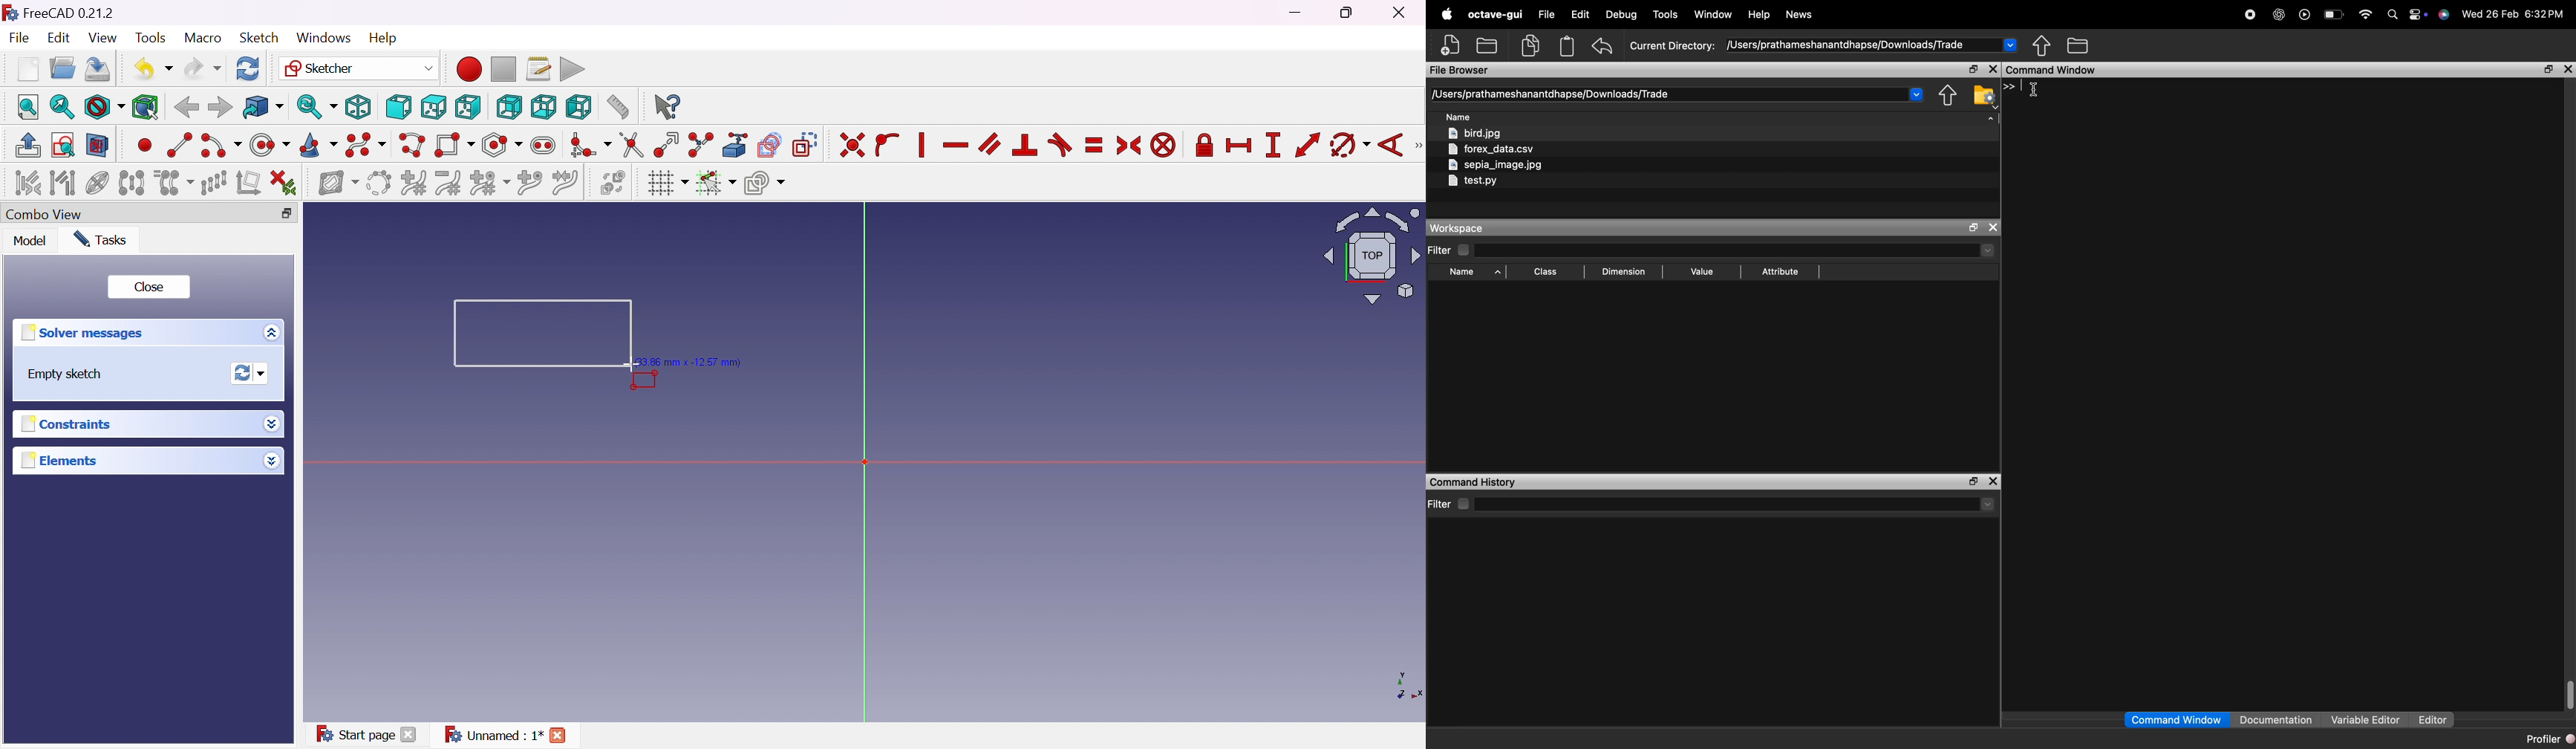  I want to click on close, so click(1992, 69).